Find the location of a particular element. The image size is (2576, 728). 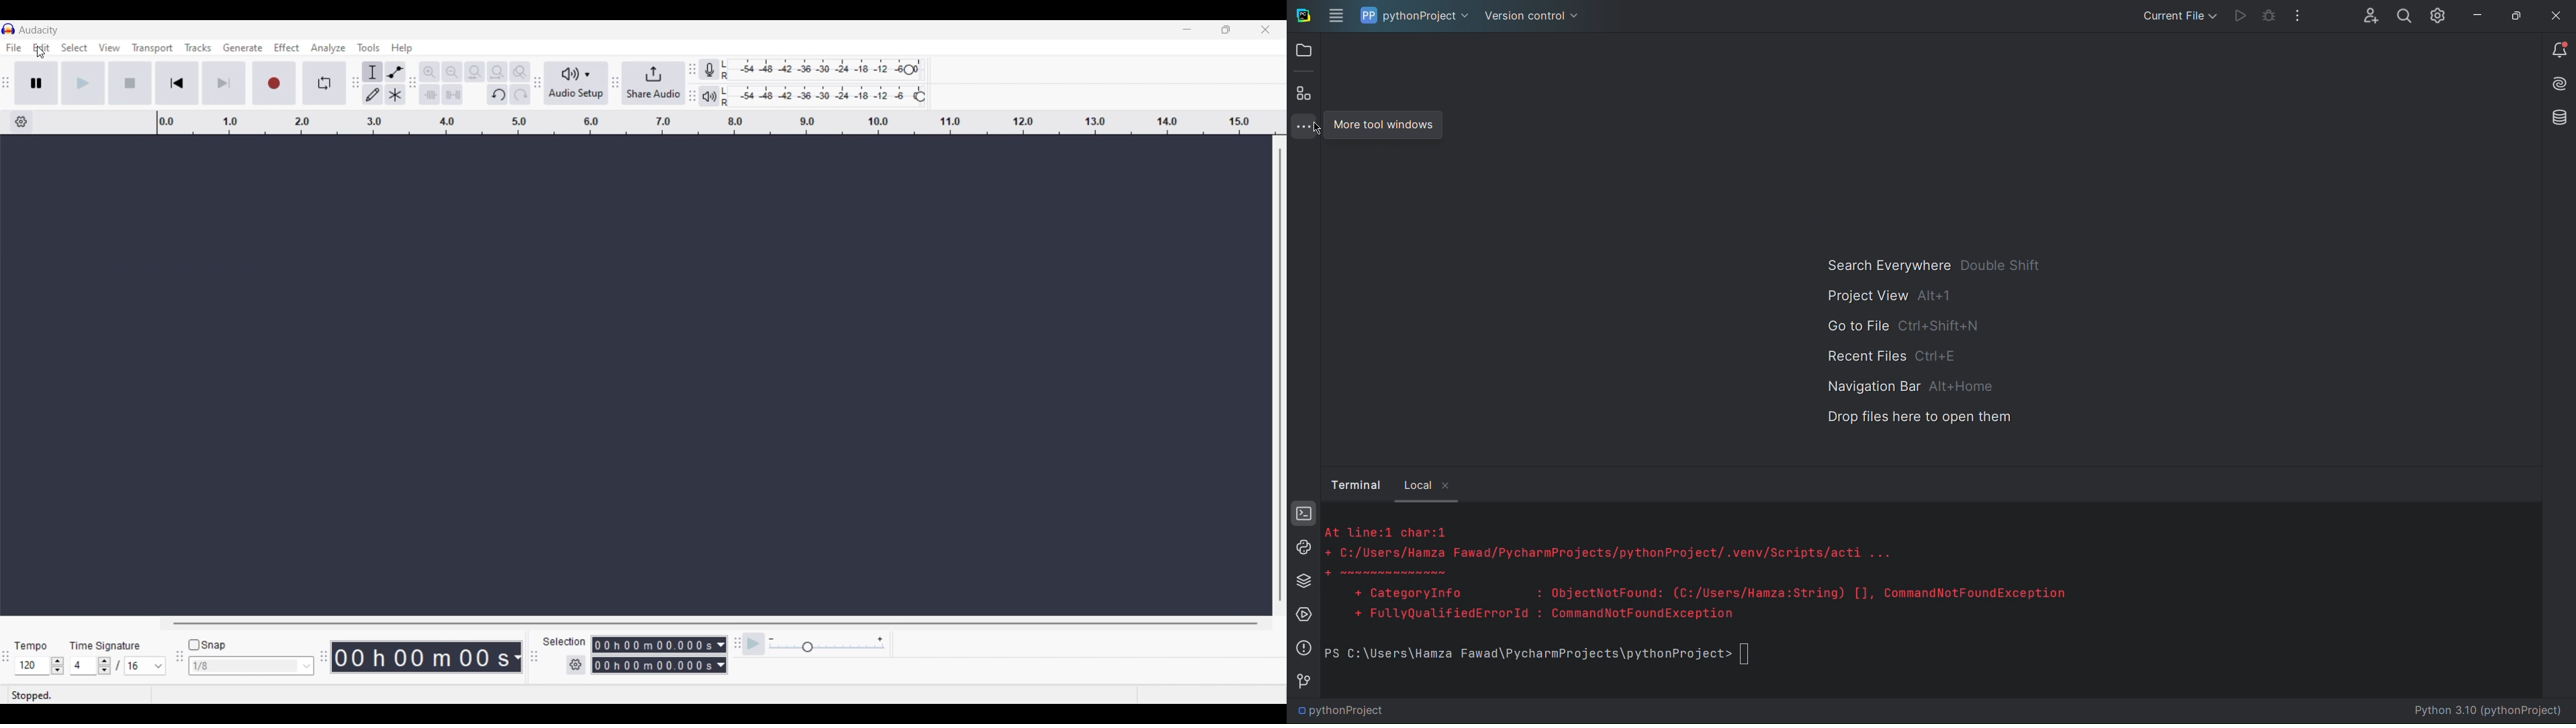

More is located at coordinates (1299, 124).